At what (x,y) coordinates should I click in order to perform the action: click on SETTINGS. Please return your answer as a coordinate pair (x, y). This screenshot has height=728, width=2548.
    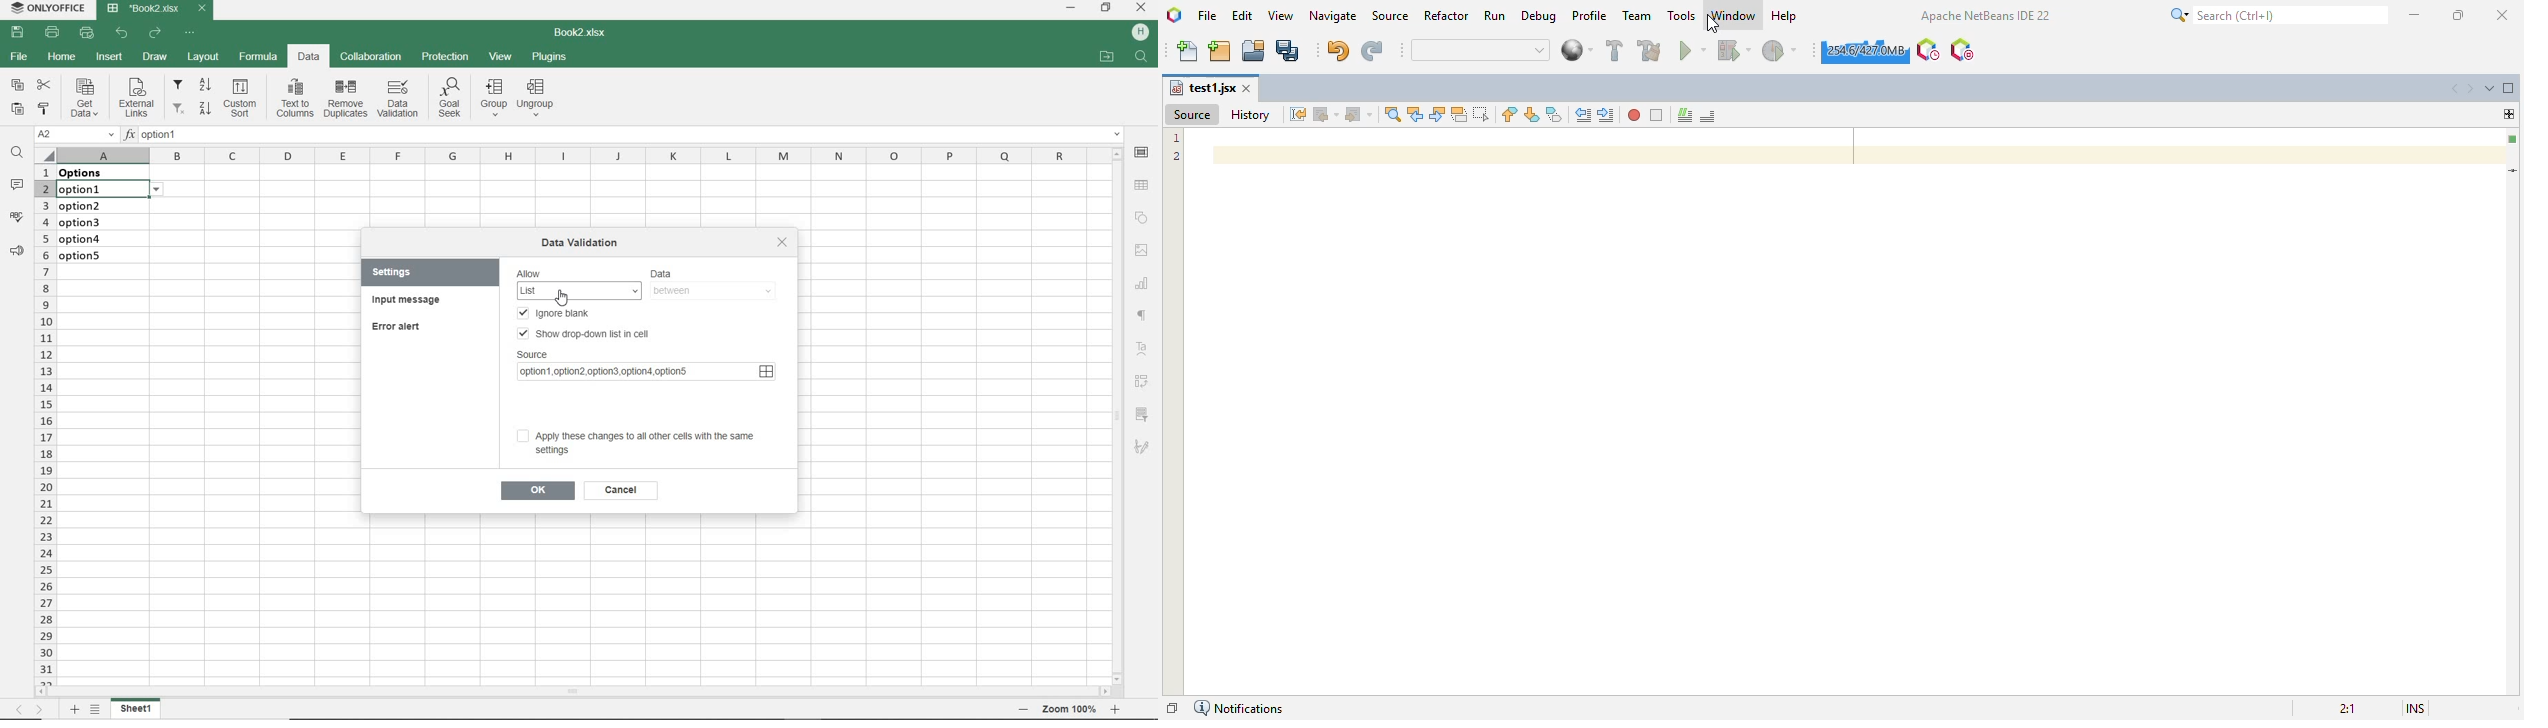
    Looking at the image, I should click on (404, 272).